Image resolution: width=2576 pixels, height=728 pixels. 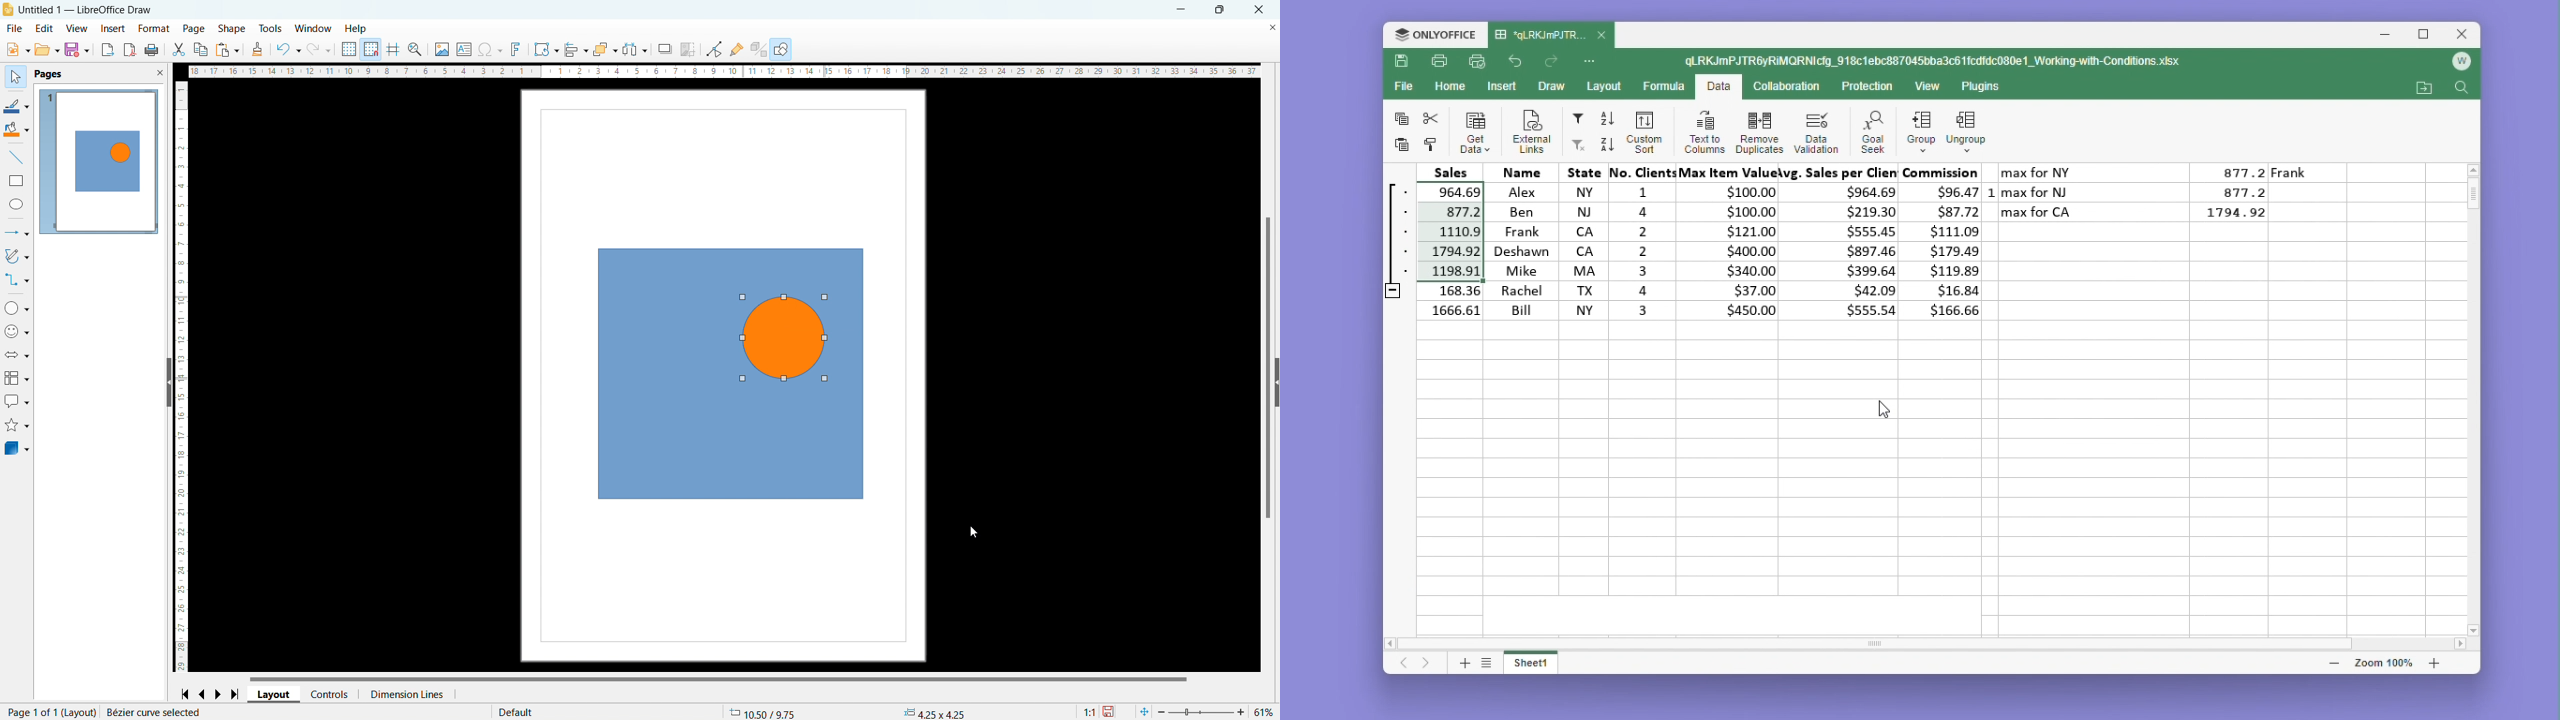 I want to click on fit to current window, so click(x=1144, y=711).